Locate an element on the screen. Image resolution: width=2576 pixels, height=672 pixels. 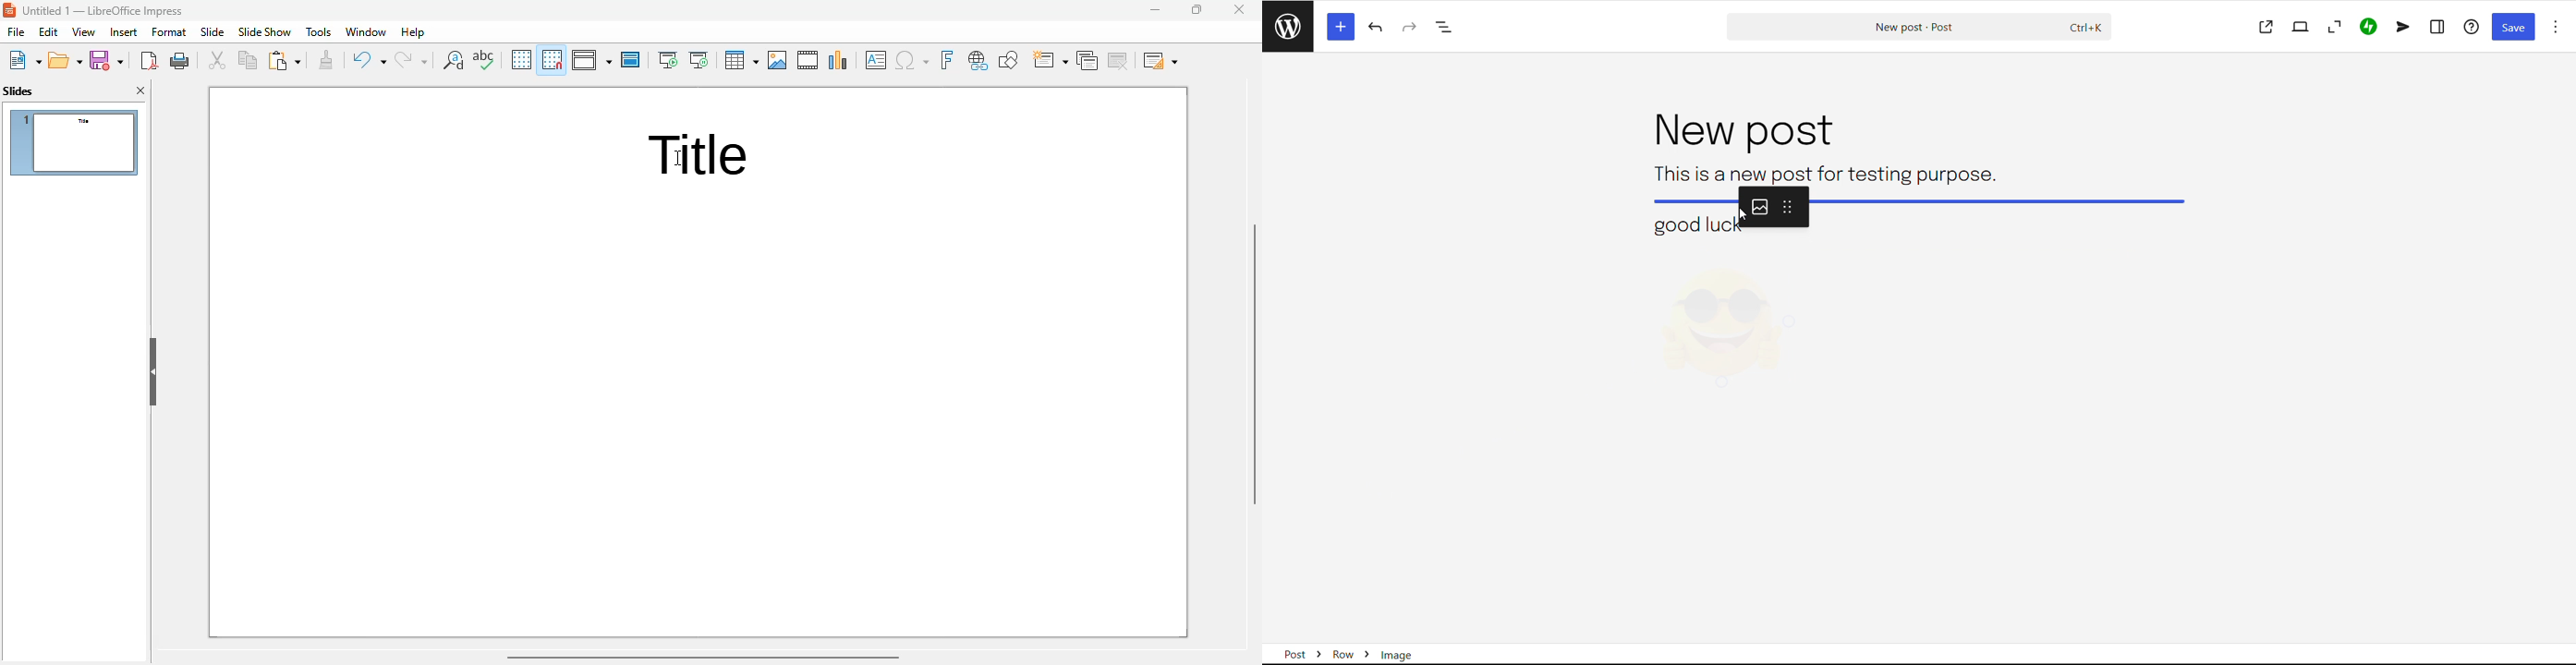
file is located at coordinates (15, 31).